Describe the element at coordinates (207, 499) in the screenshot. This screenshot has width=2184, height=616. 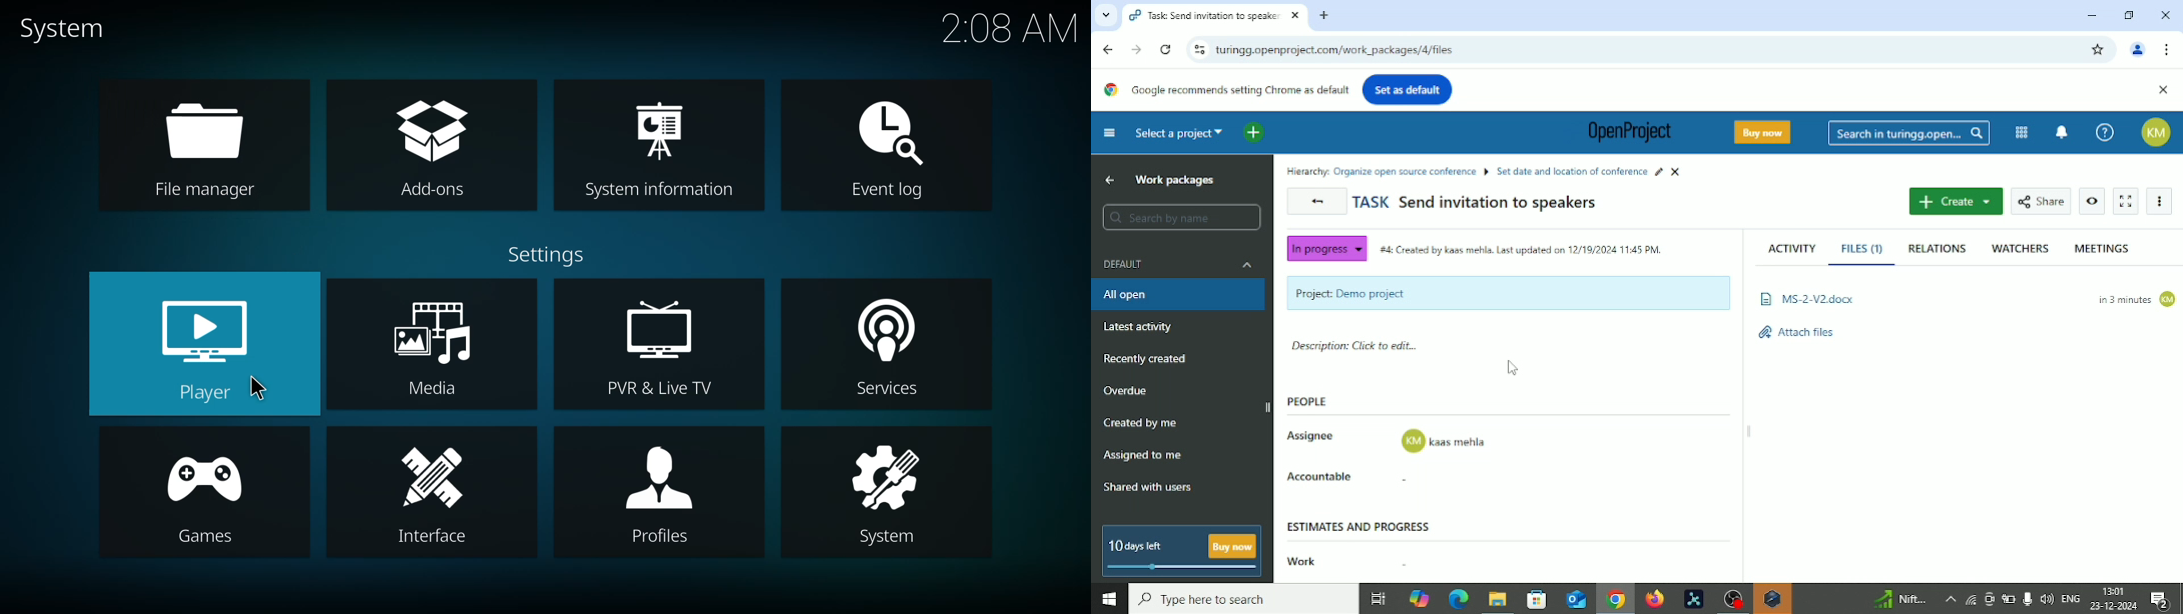
I see `games` at that location.